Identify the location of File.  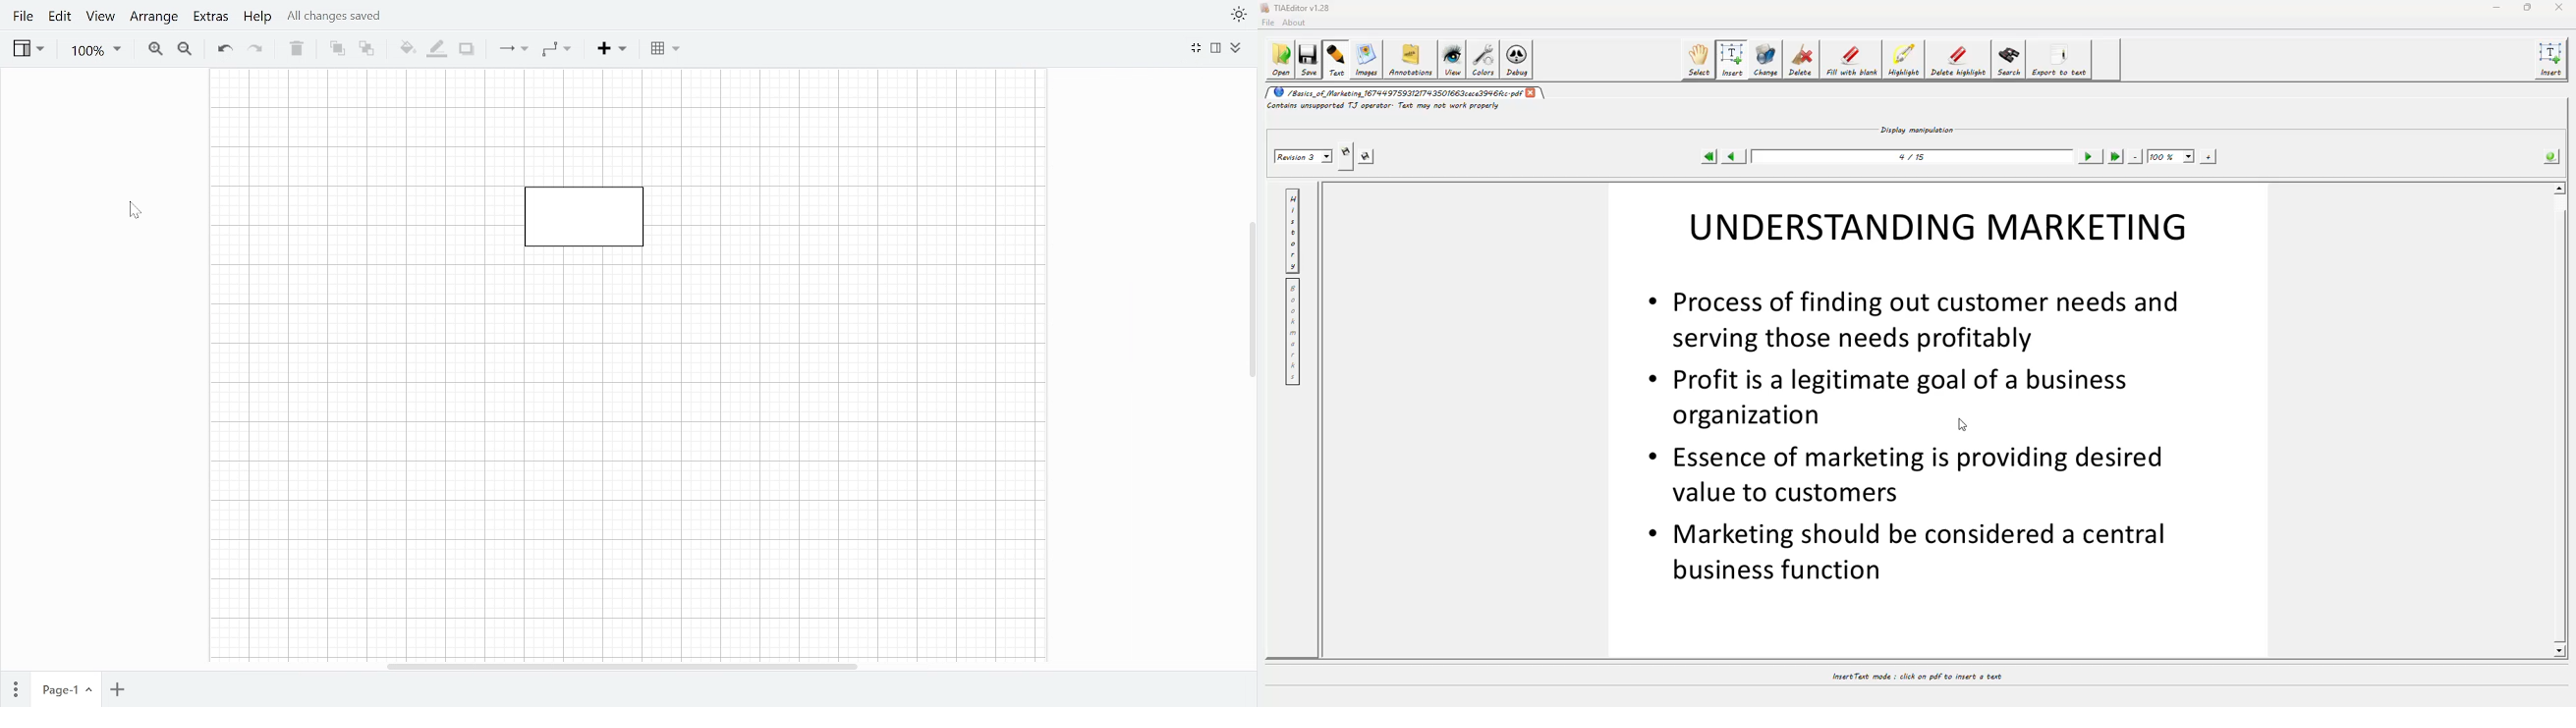
(23, 18).